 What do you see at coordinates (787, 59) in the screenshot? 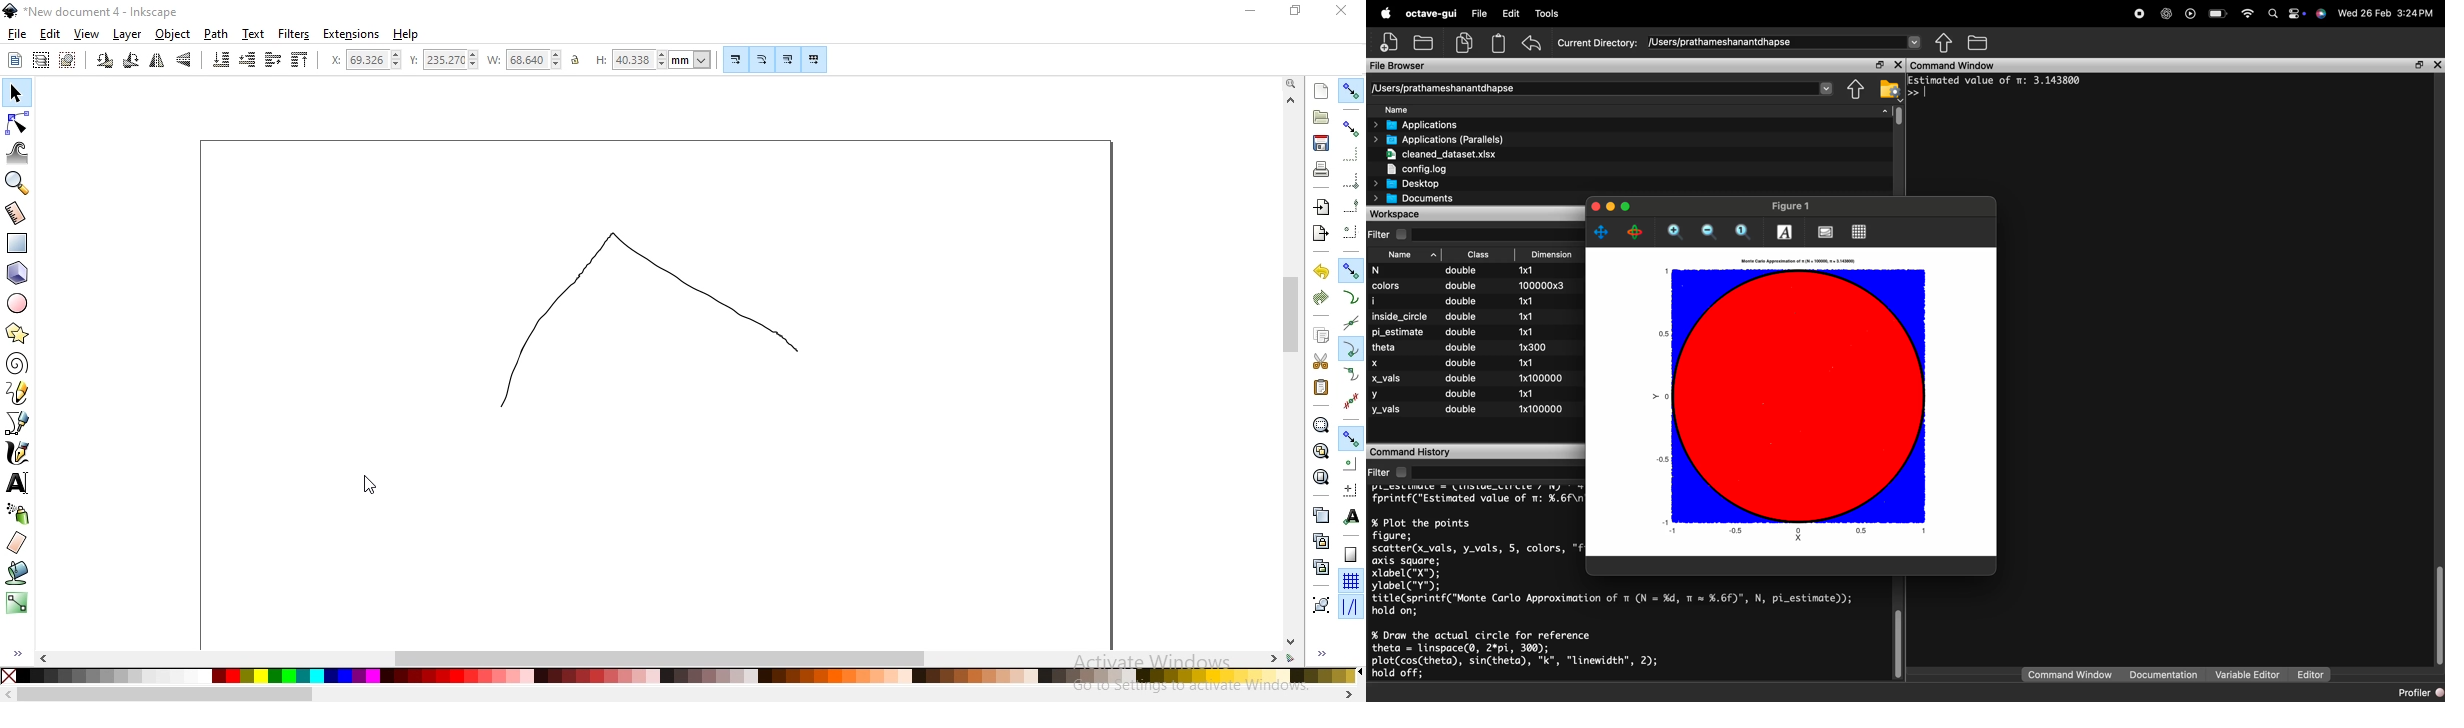
I see `` at bounding box center [787, 59].